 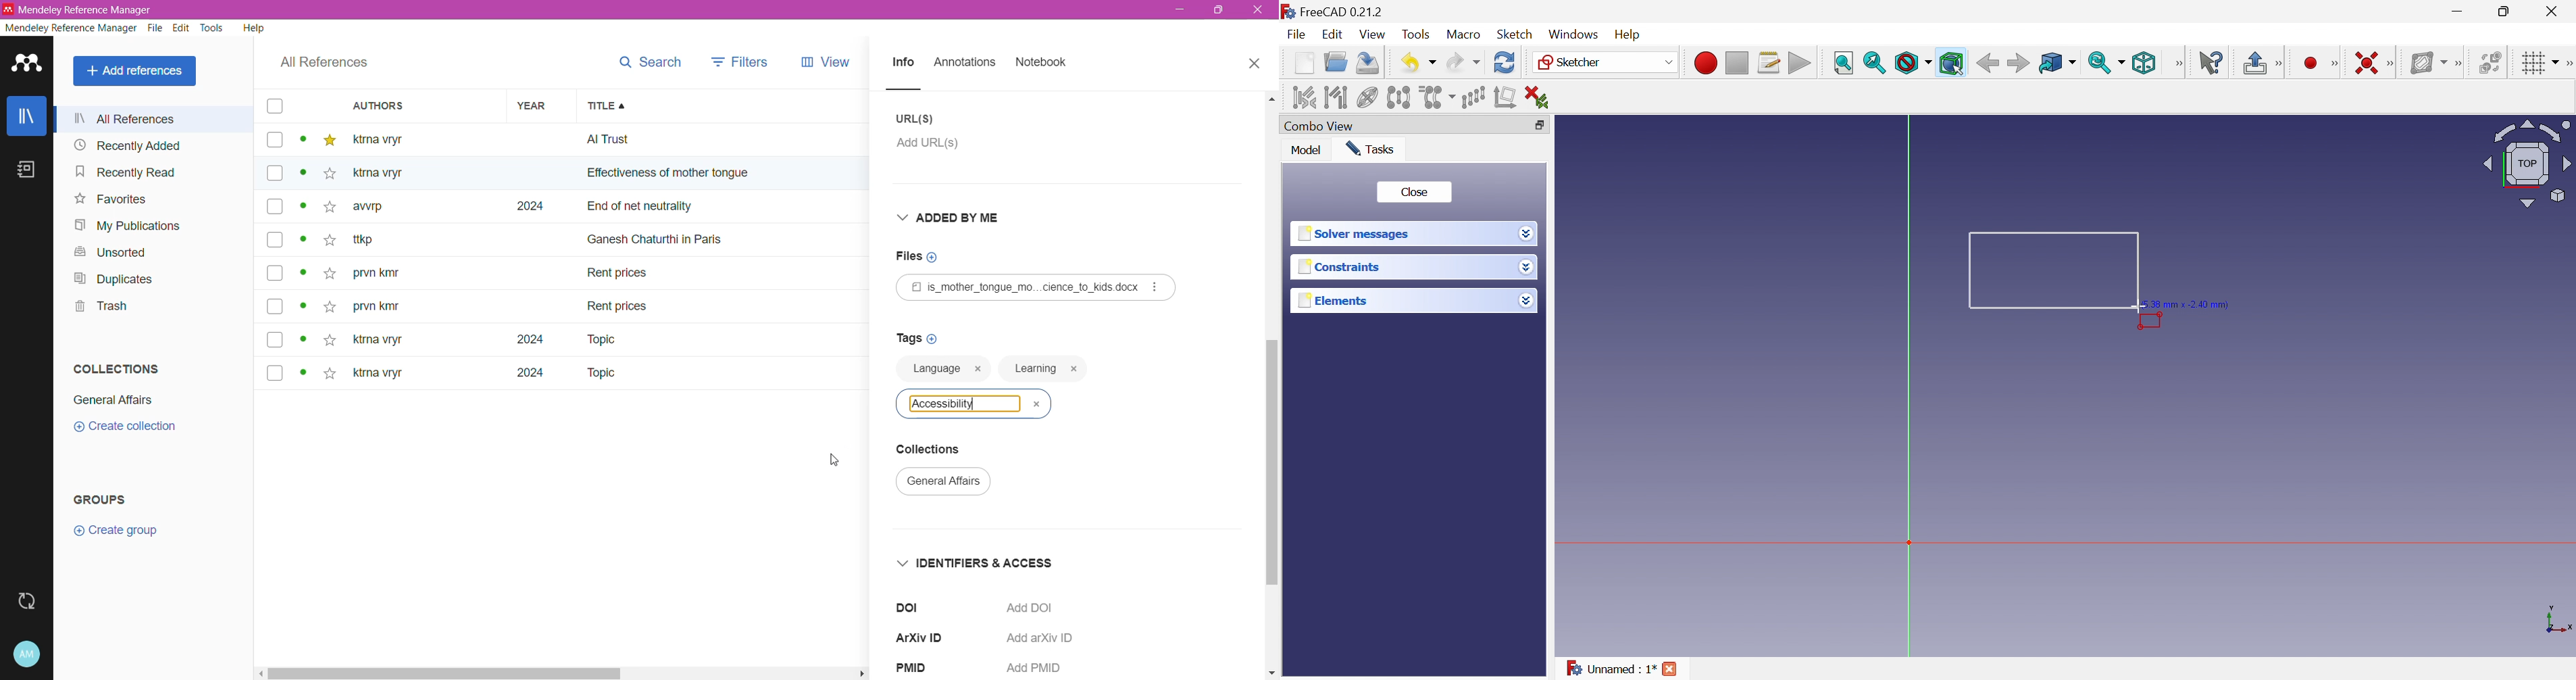 What do you see at coordinates (1271, 385) in the screenshot?
I see `Vertical Scroll Bar dragged to final position` at bounding box center [1271, 385].